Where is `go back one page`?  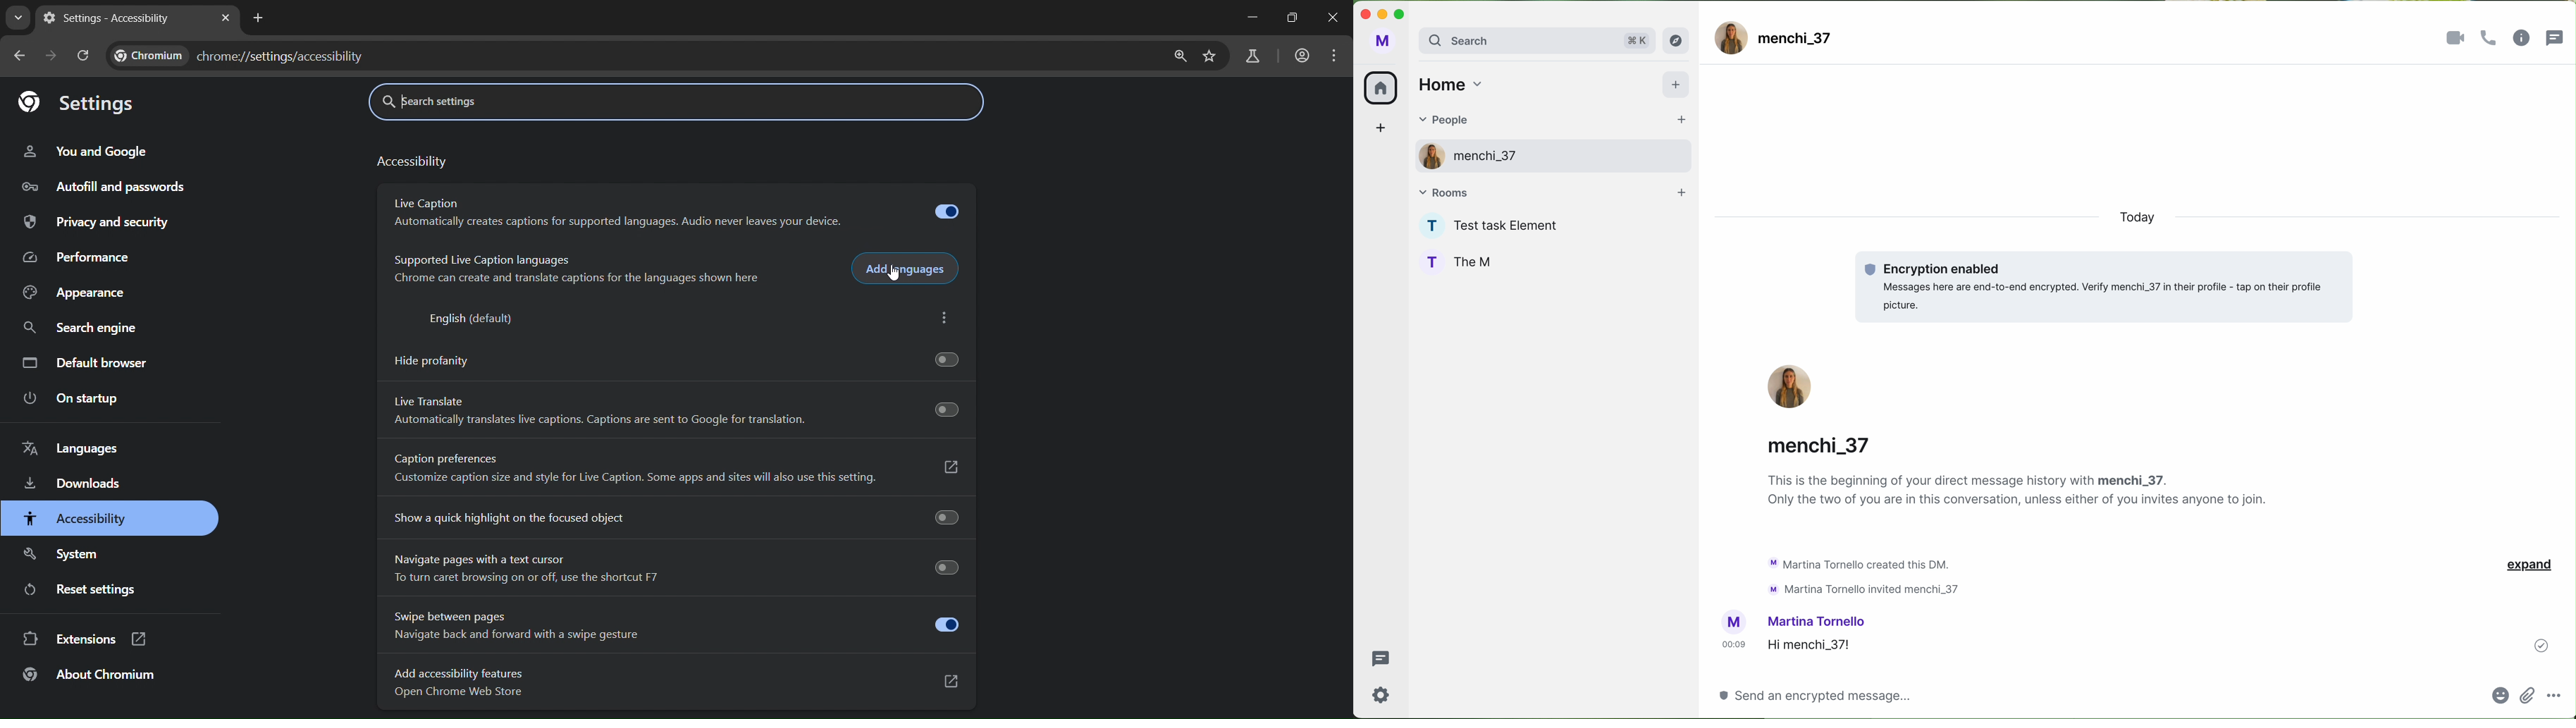
go back one page is located at coordinates (22, 54).